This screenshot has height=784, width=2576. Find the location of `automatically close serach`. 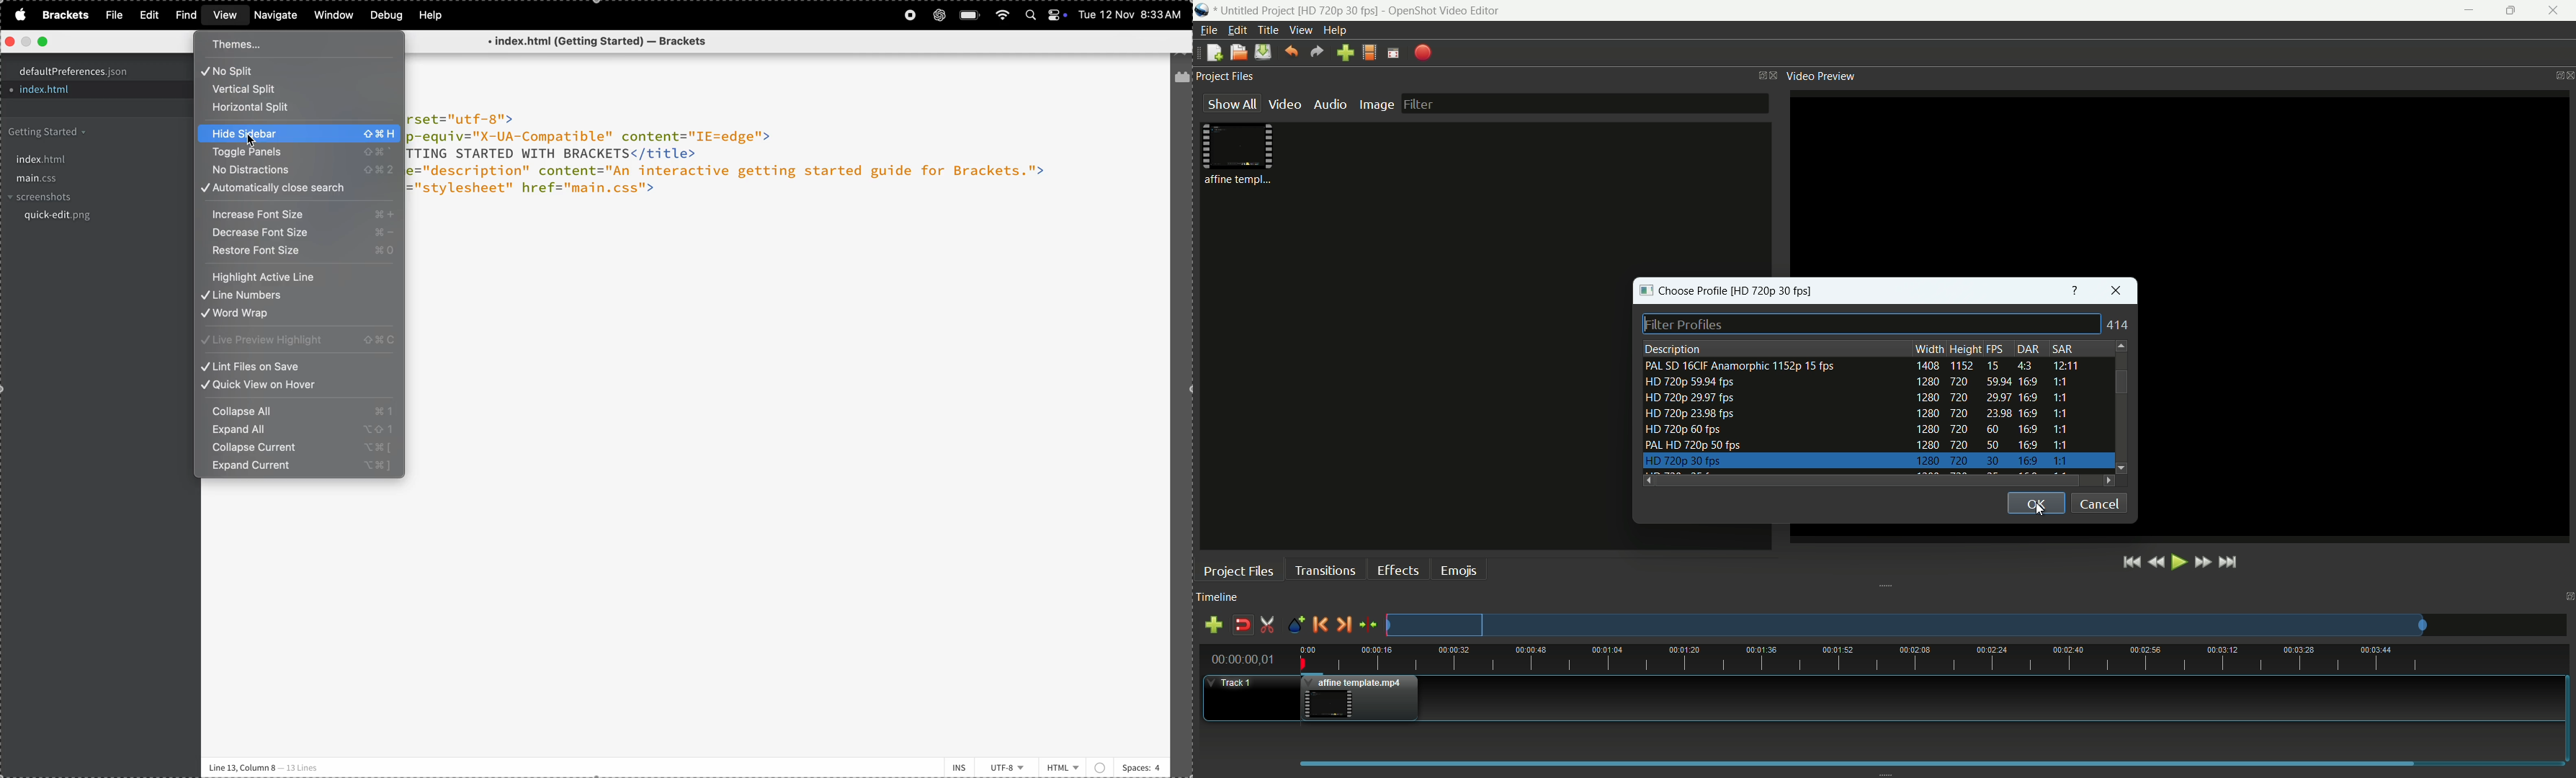

automatically close serach is located at coordinates (298, 190).